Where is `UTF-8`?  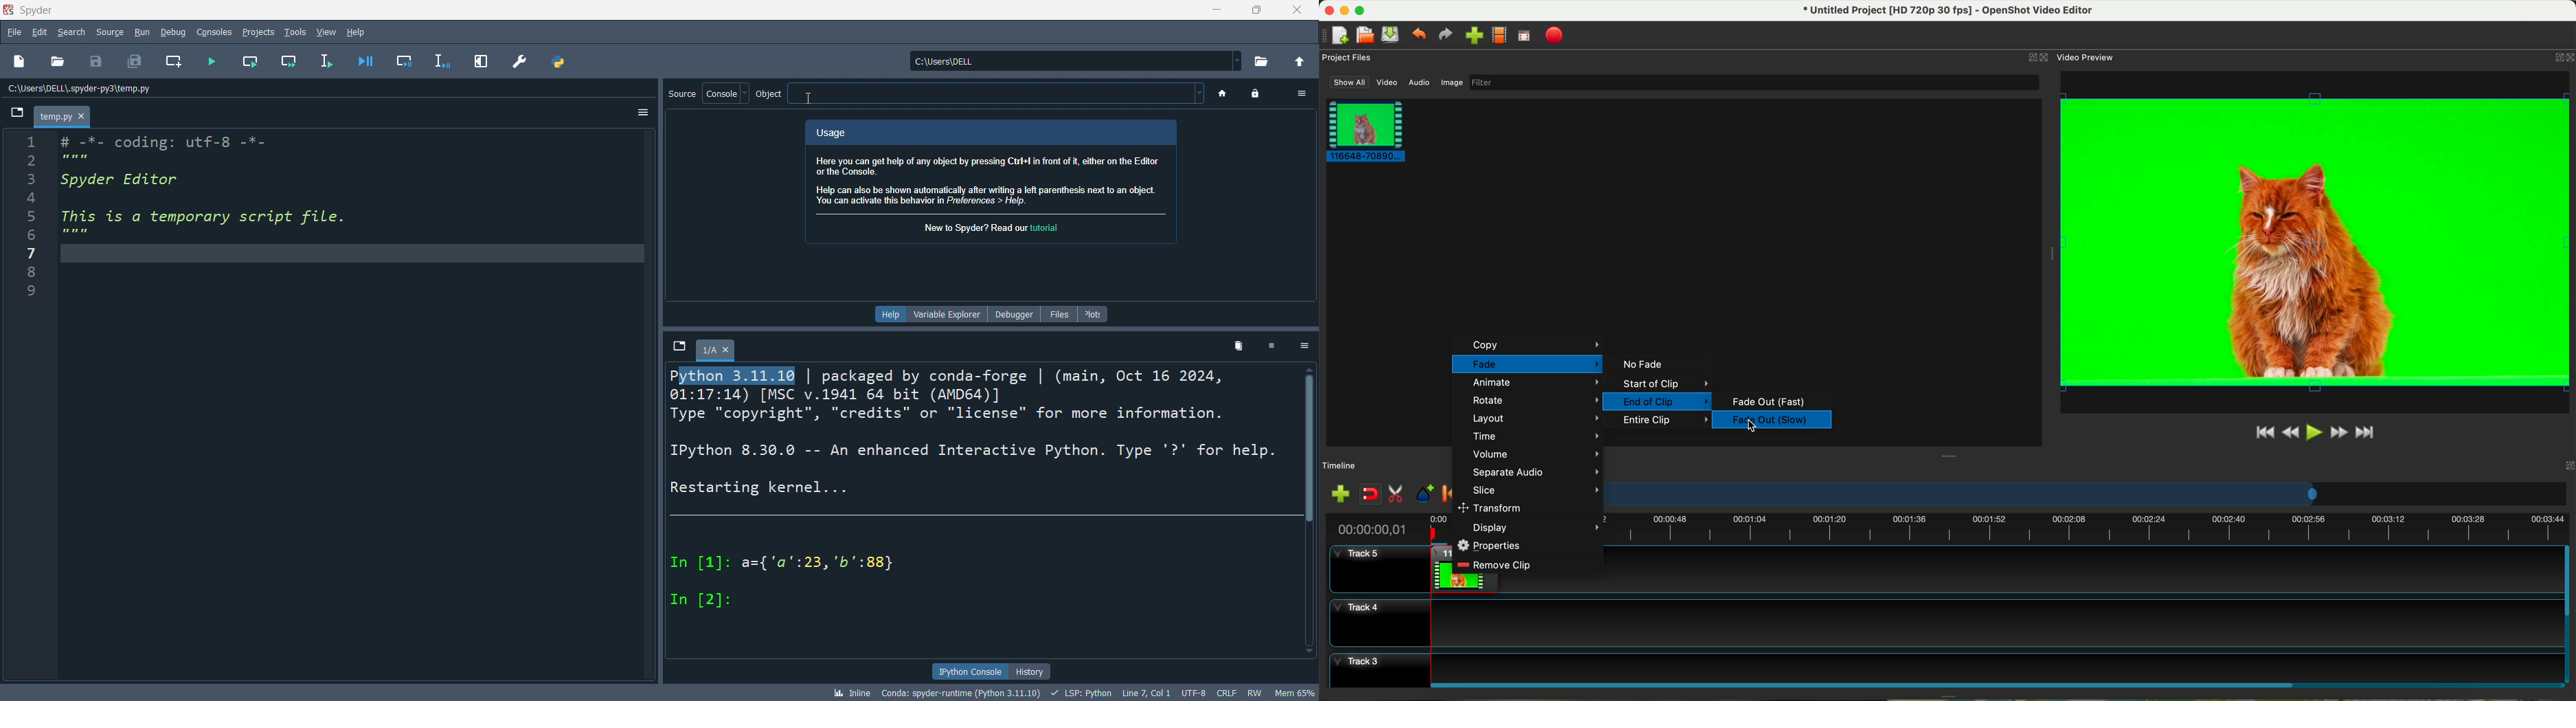 UTF-8 is located at coordinates (1193, 691).